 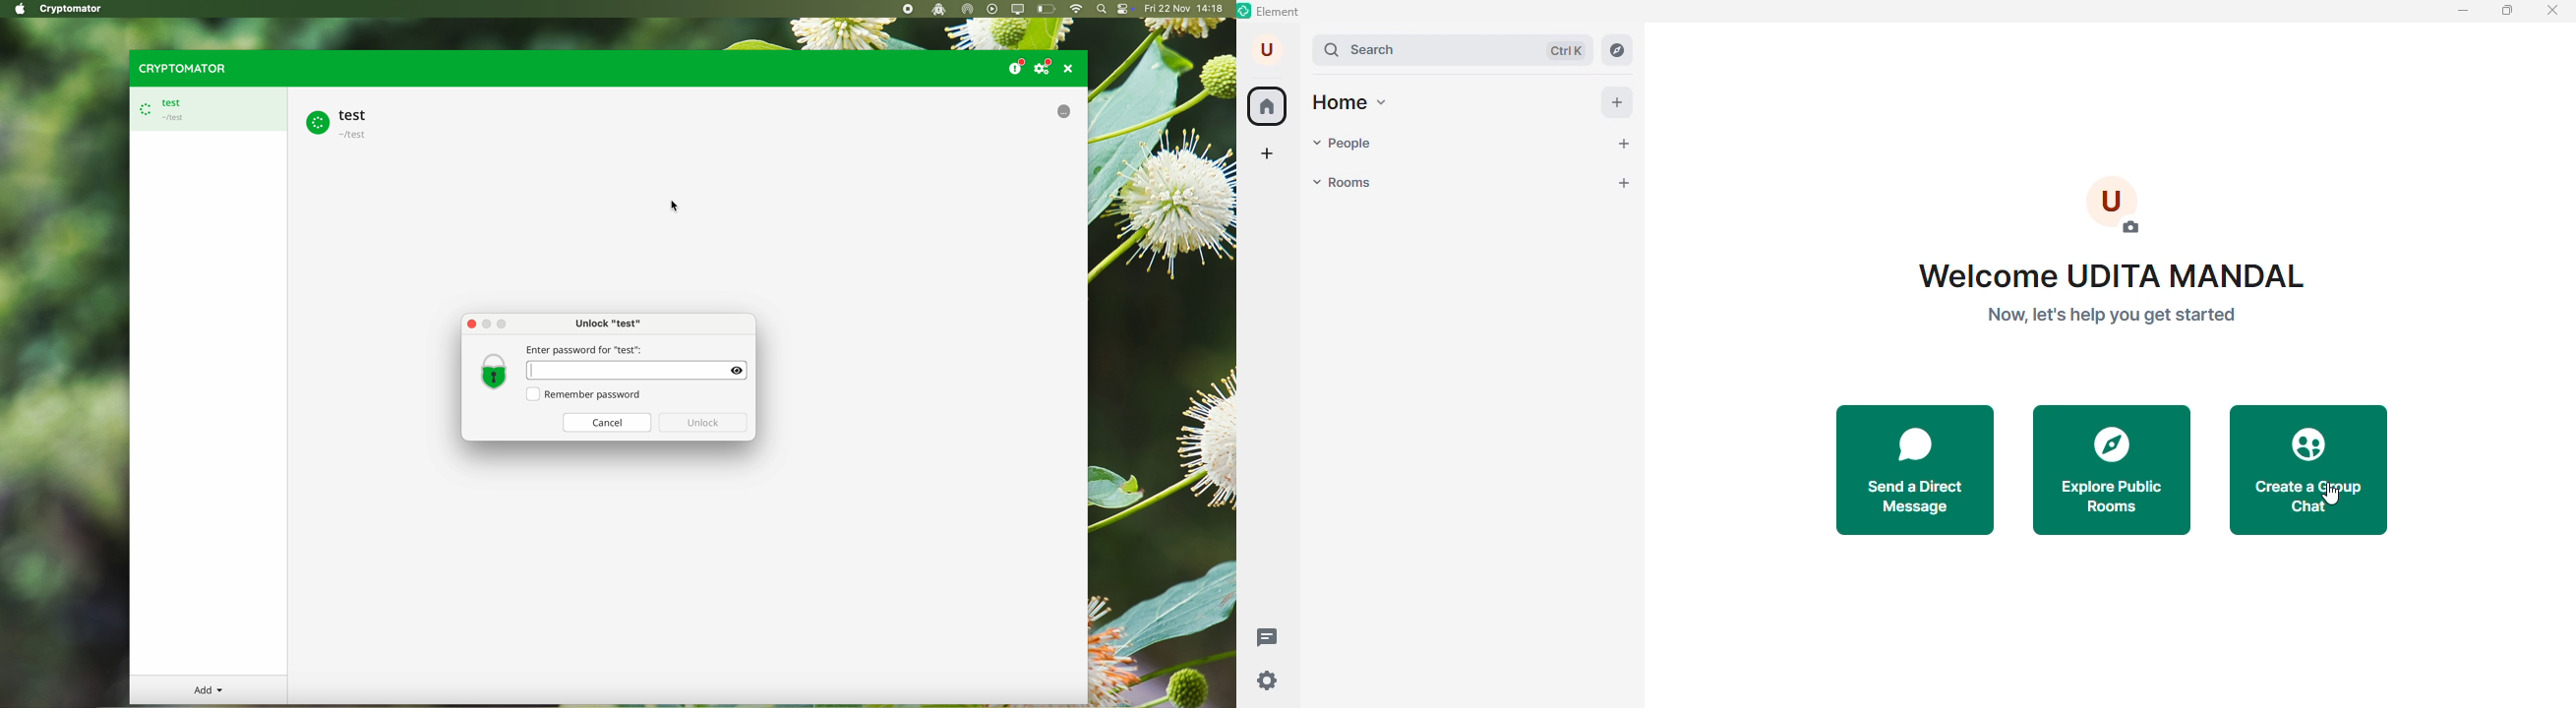 I want to click on Cryptomator, so click(x=72, y=9).